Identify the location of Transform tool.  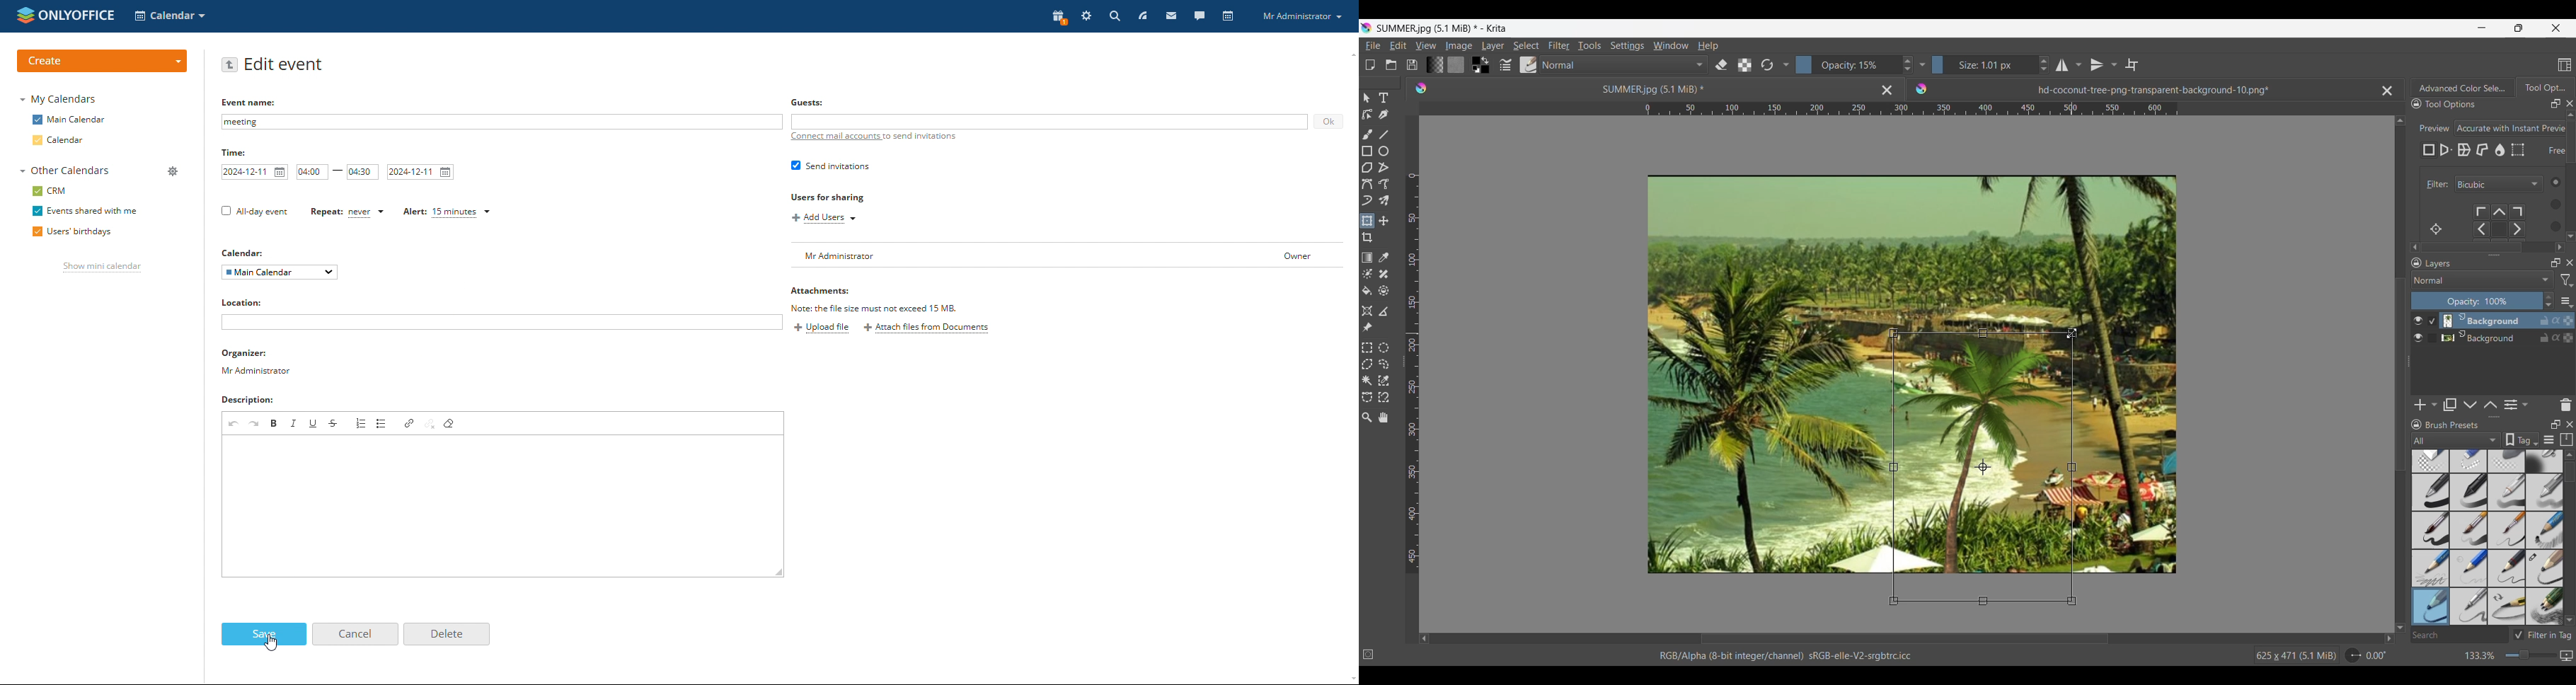
(1366, 221).